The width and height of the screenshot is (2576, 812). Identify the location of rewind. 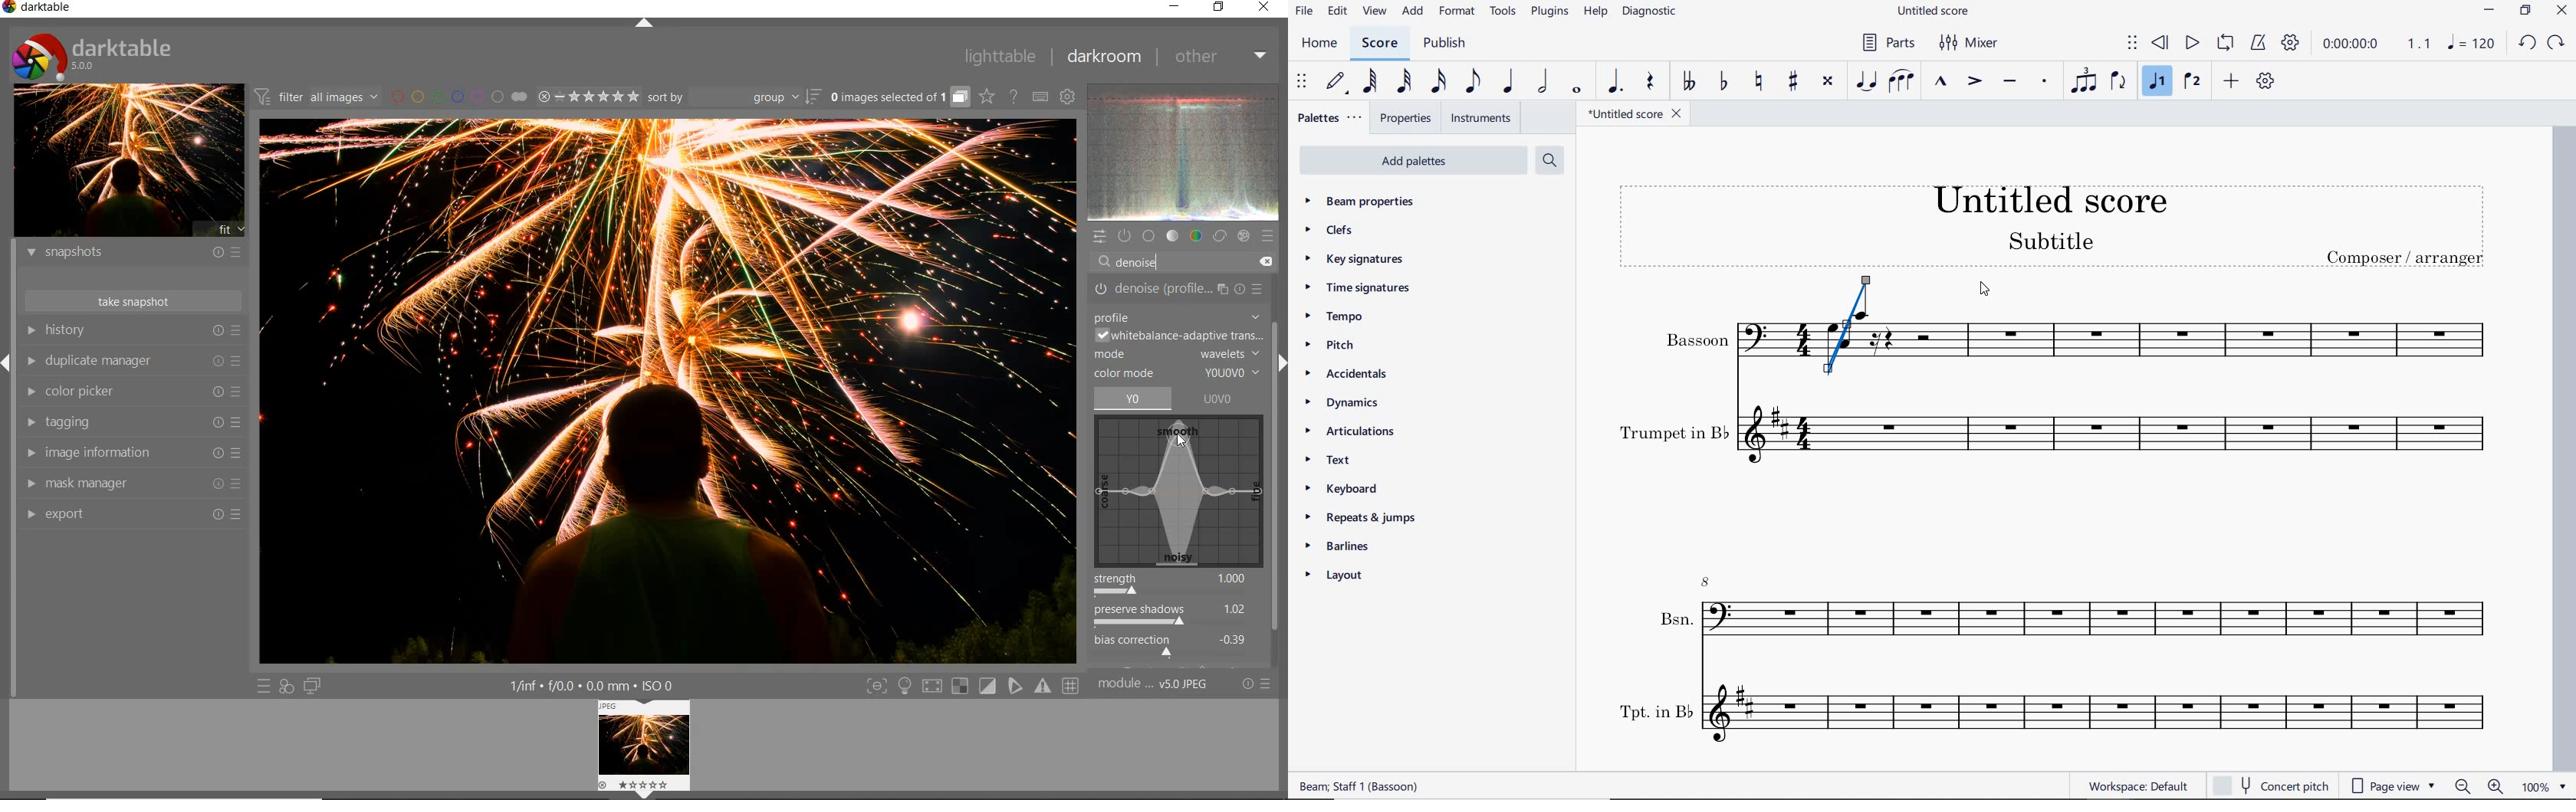
(2160, 44).